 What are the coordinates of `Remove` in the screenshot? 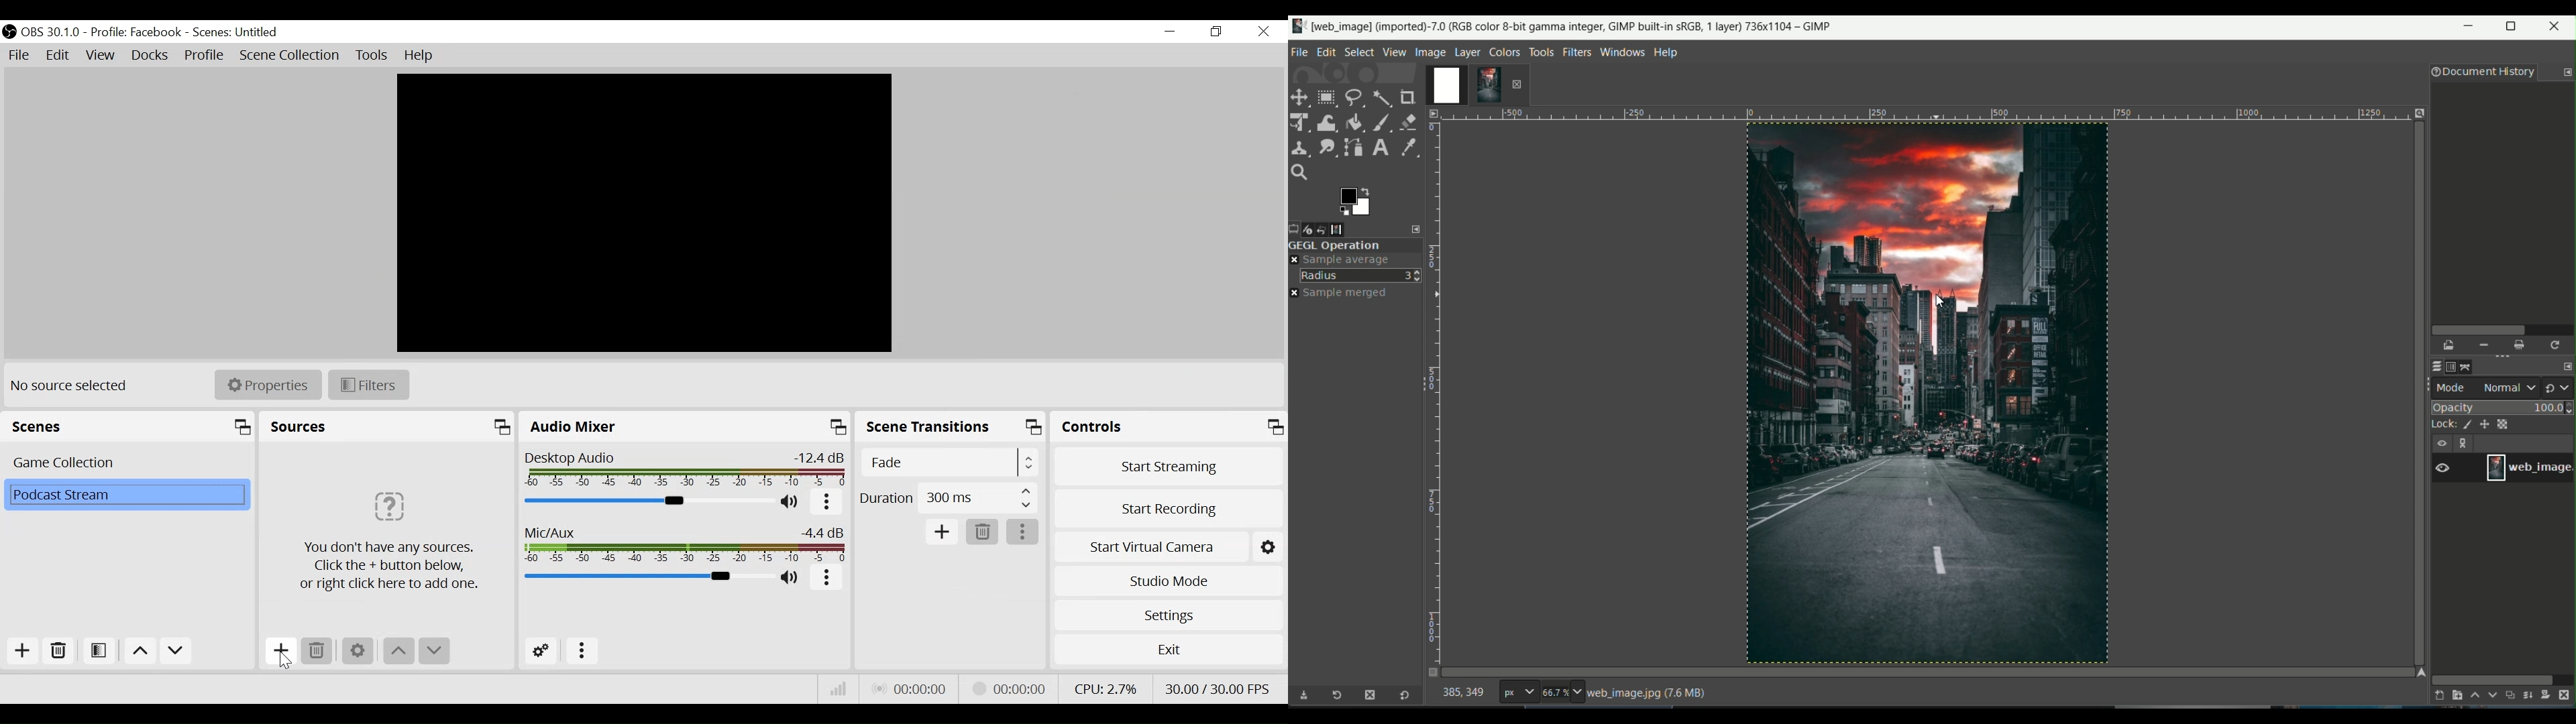 It's located at (981, 531).